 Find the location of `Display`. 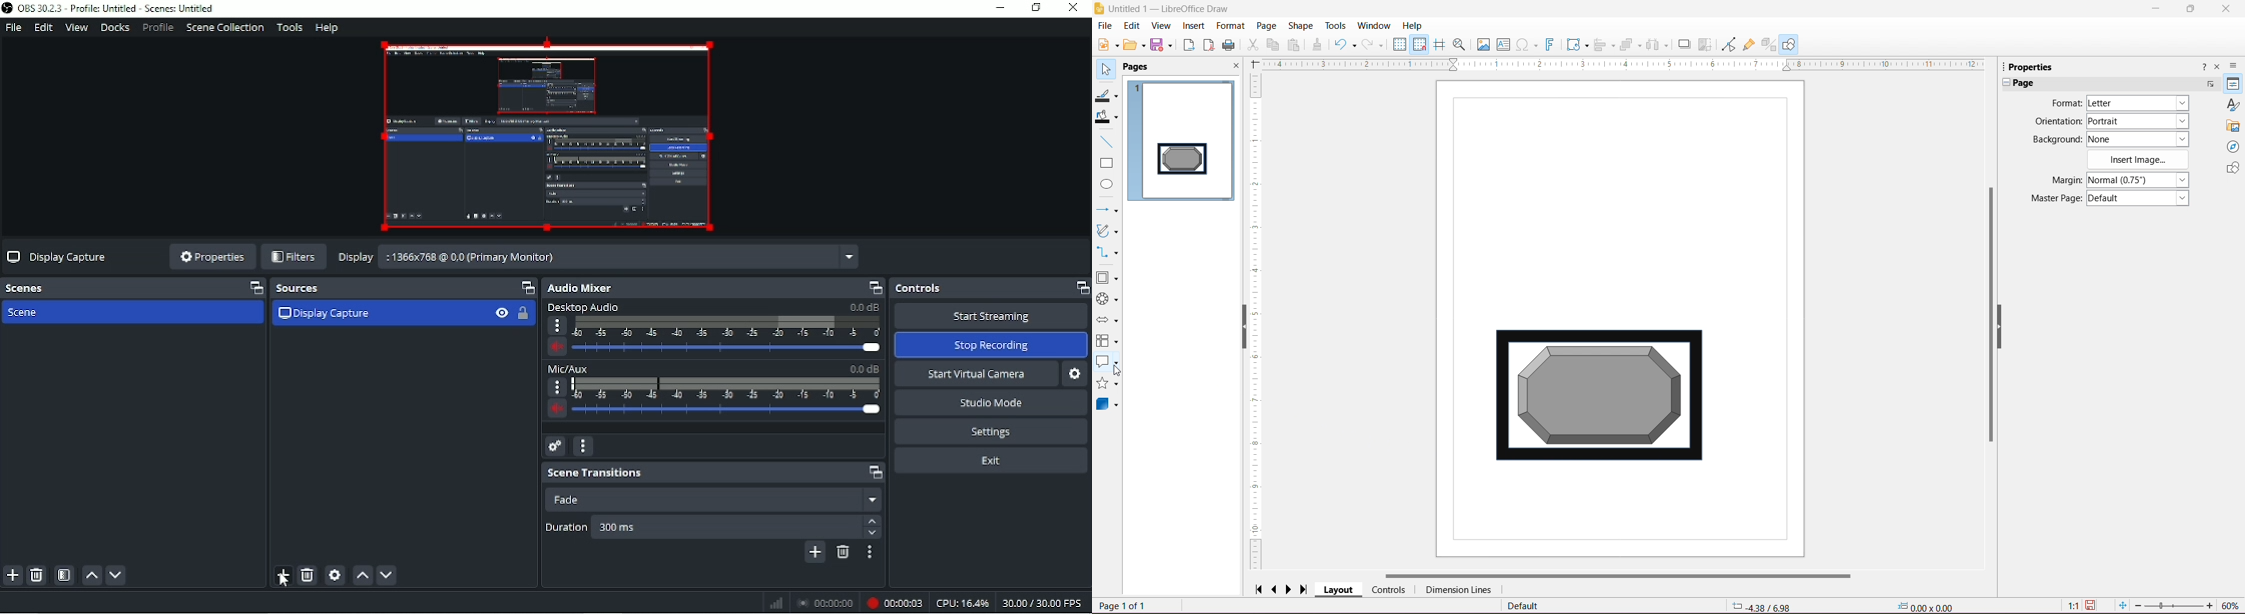

Display is located at coordinates (354, 257).